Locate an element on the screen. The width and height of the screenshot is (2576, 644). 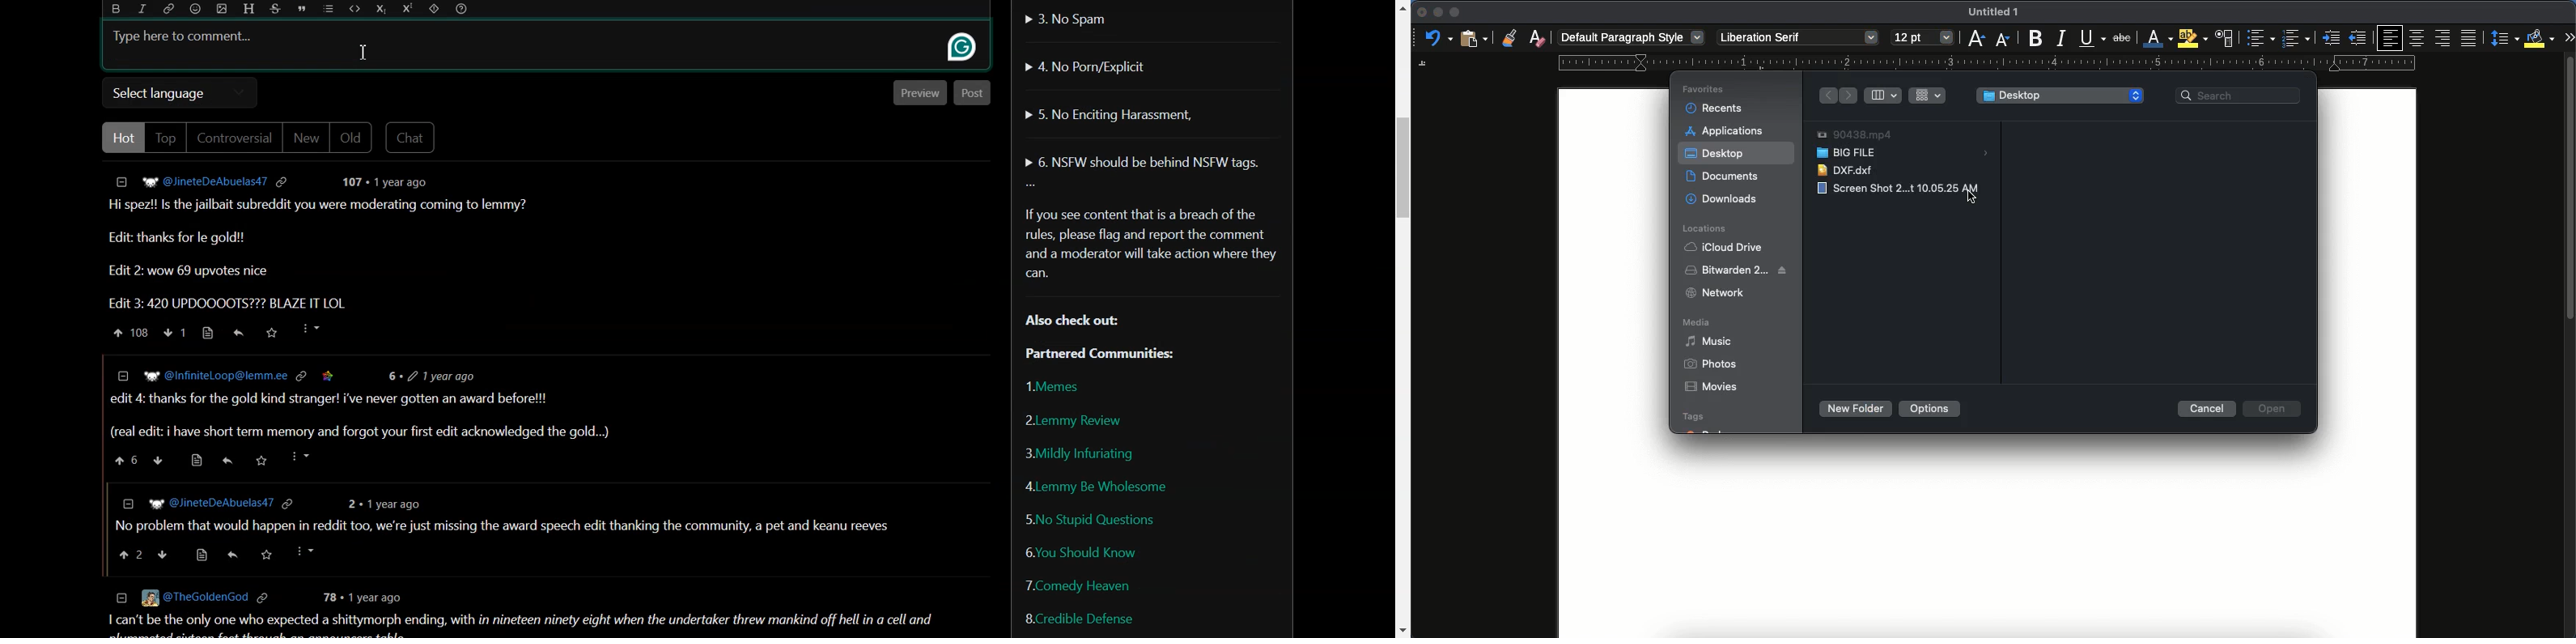
Mildly Infuriating is located at coordinates (1079, 454).